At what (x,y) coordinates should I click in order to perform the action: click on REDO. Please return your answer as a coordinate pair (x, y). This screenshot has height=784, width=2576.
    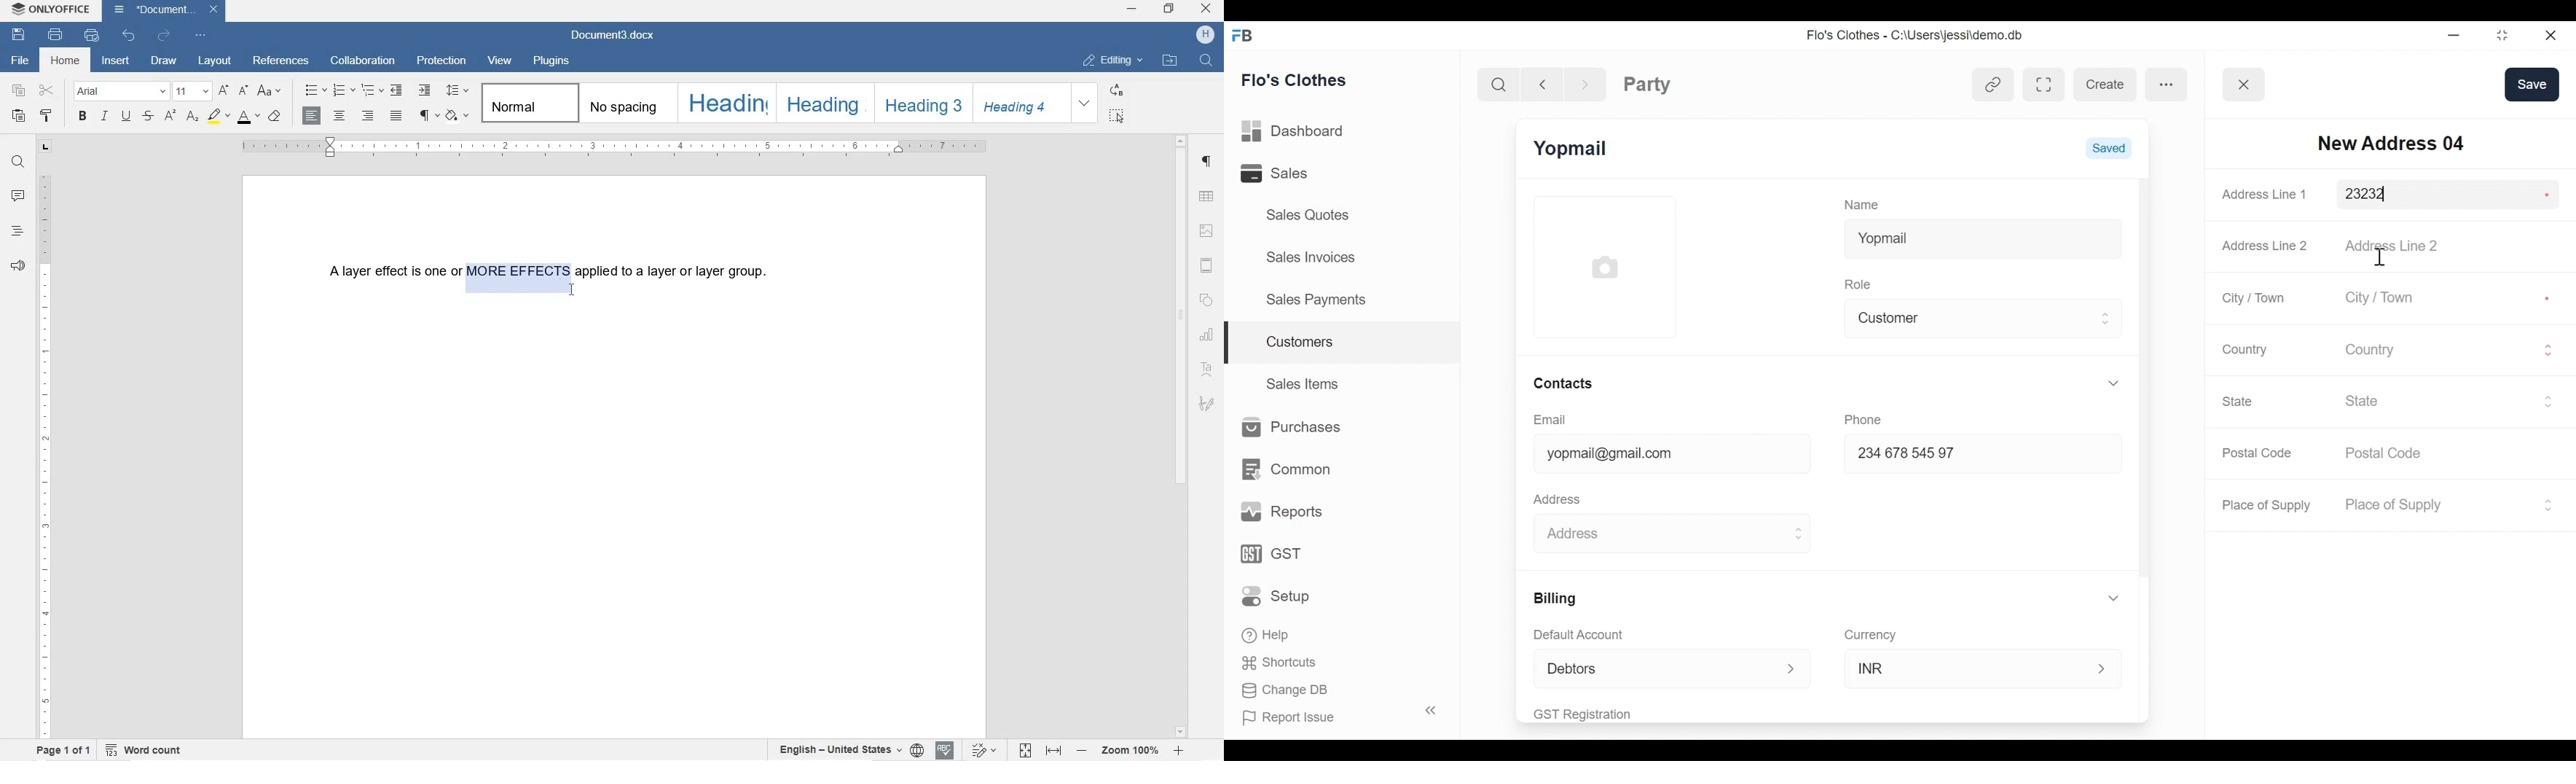
    Looking at the image, I should click on (164, 35).